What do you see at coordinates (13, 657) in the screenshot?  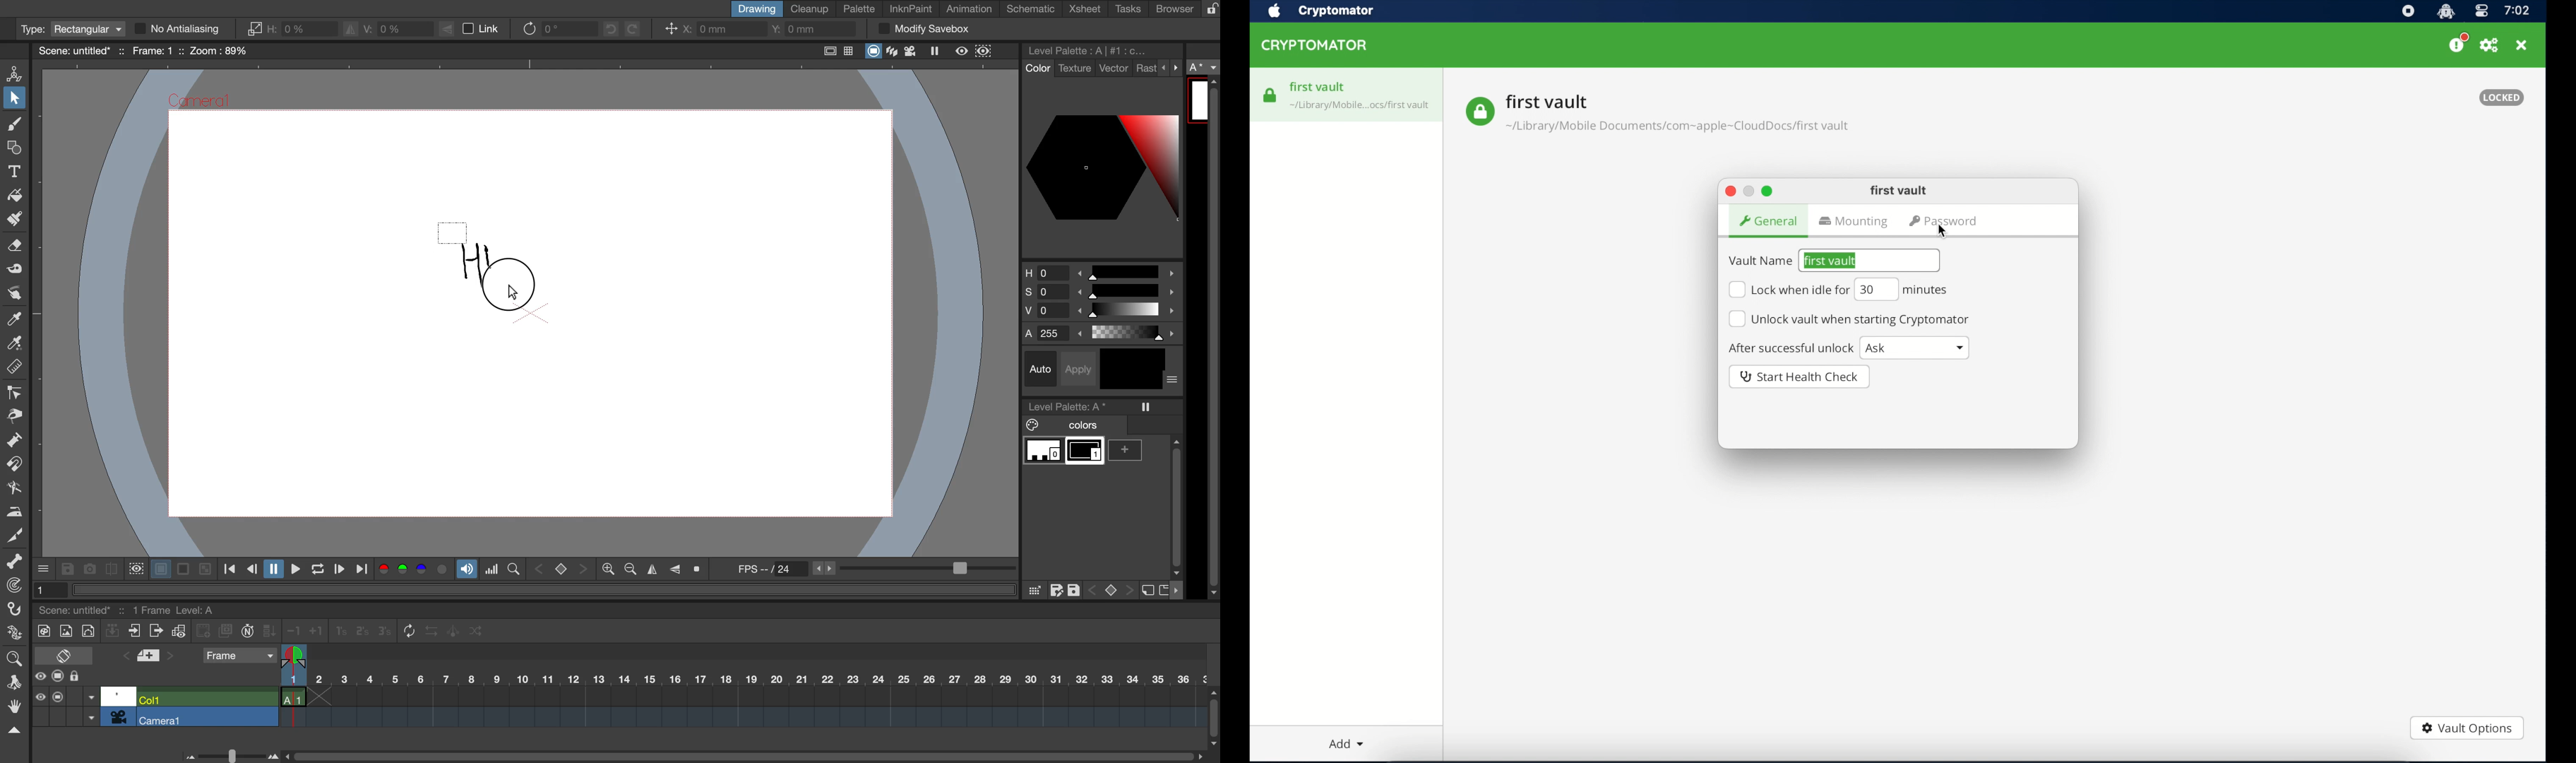 I see `zoom tool` at bounding box center [13, 657].